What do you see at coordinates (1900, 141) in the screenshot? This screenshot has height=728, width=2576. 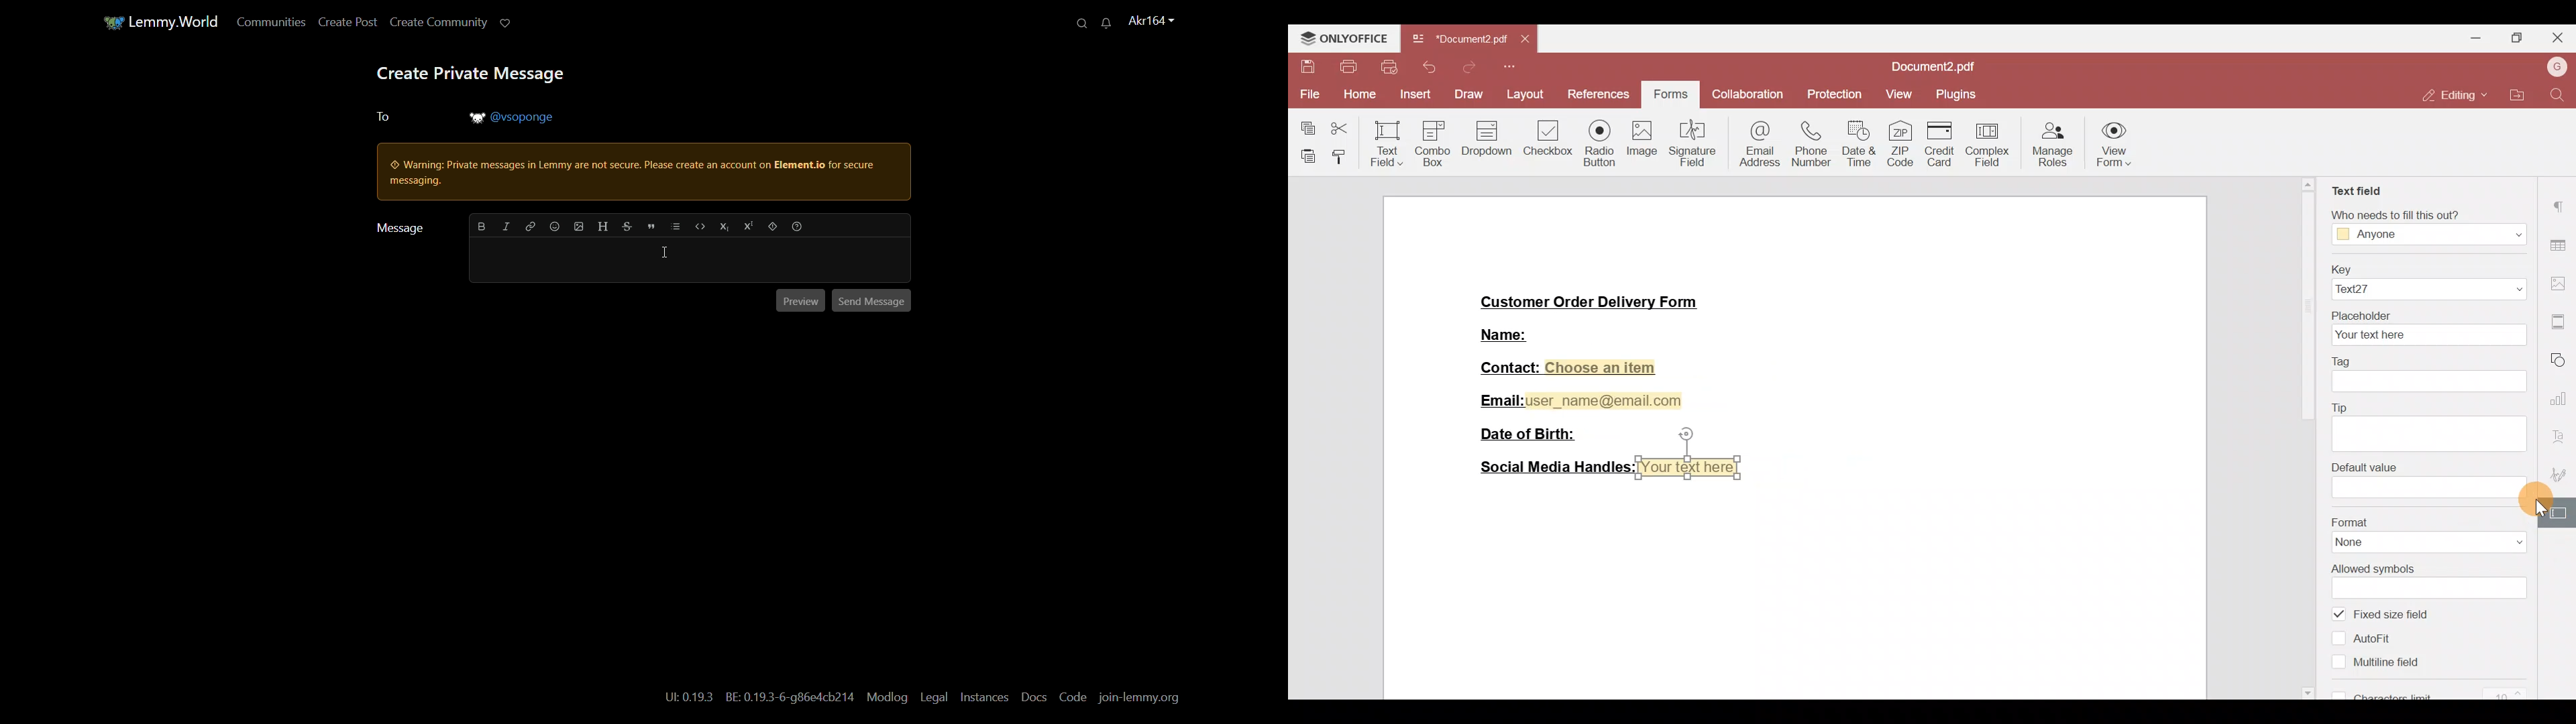 I see `ZIP code` at bounding box center [1900, 141].